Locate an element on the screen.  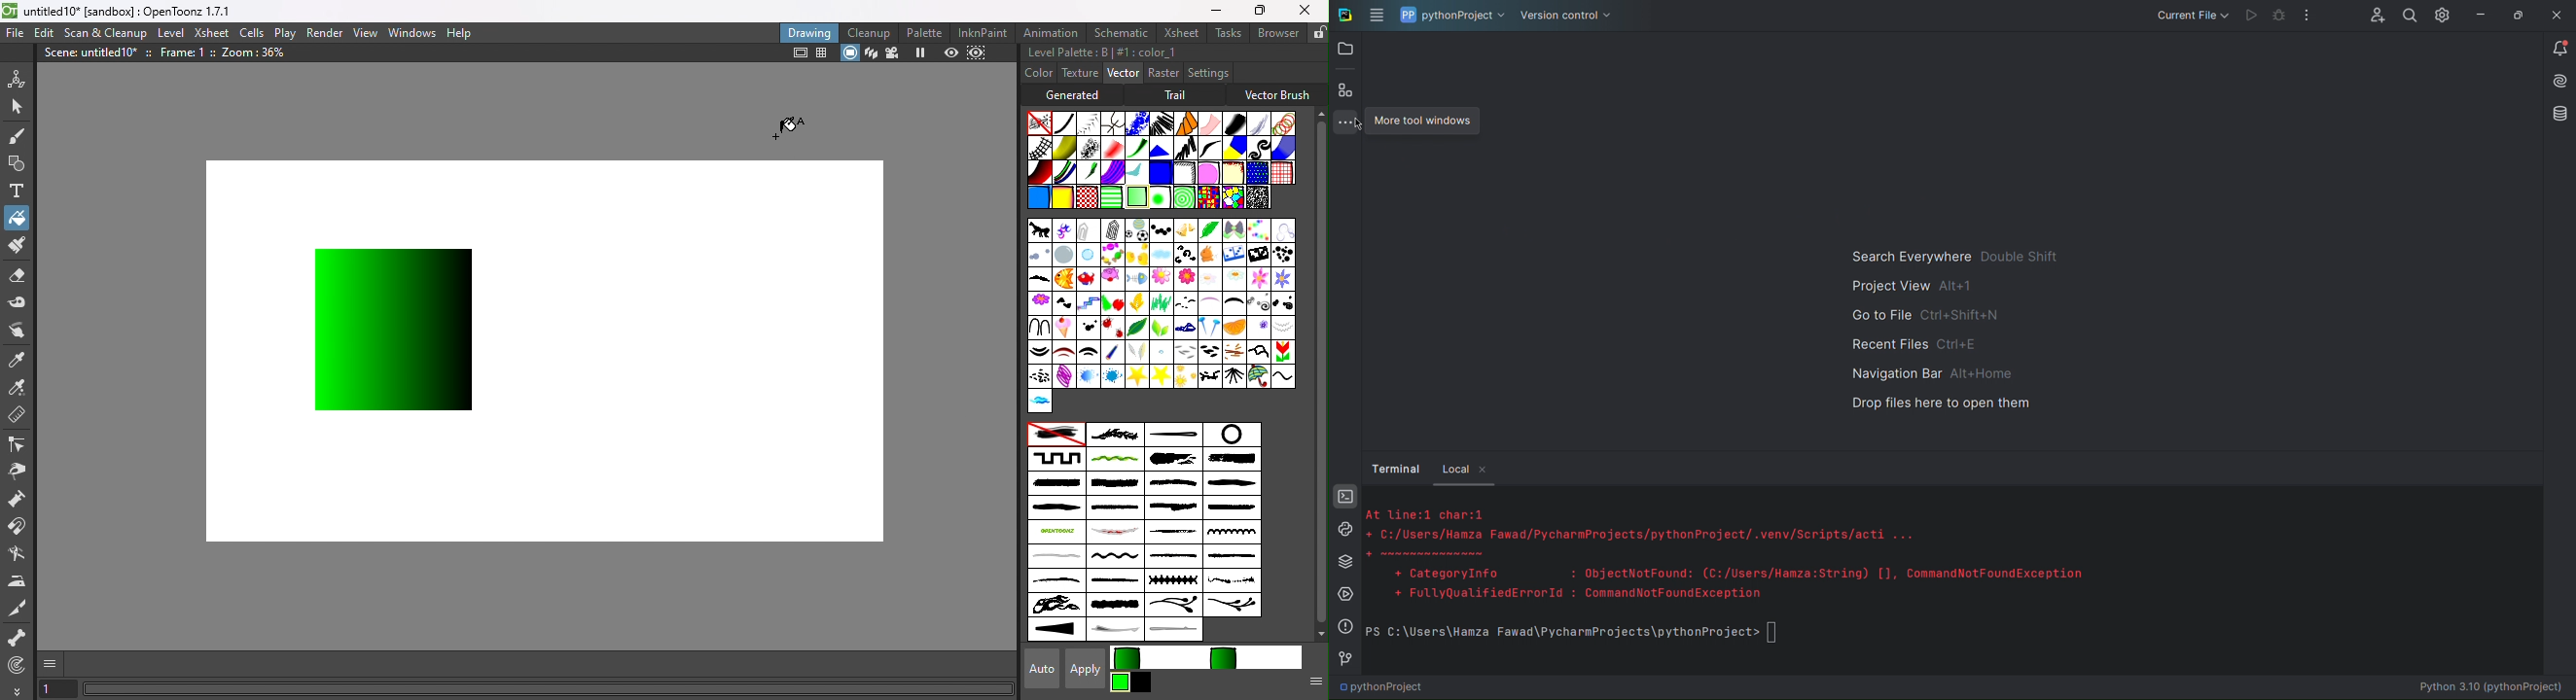
Current style is located at coordinates (1121, 682).